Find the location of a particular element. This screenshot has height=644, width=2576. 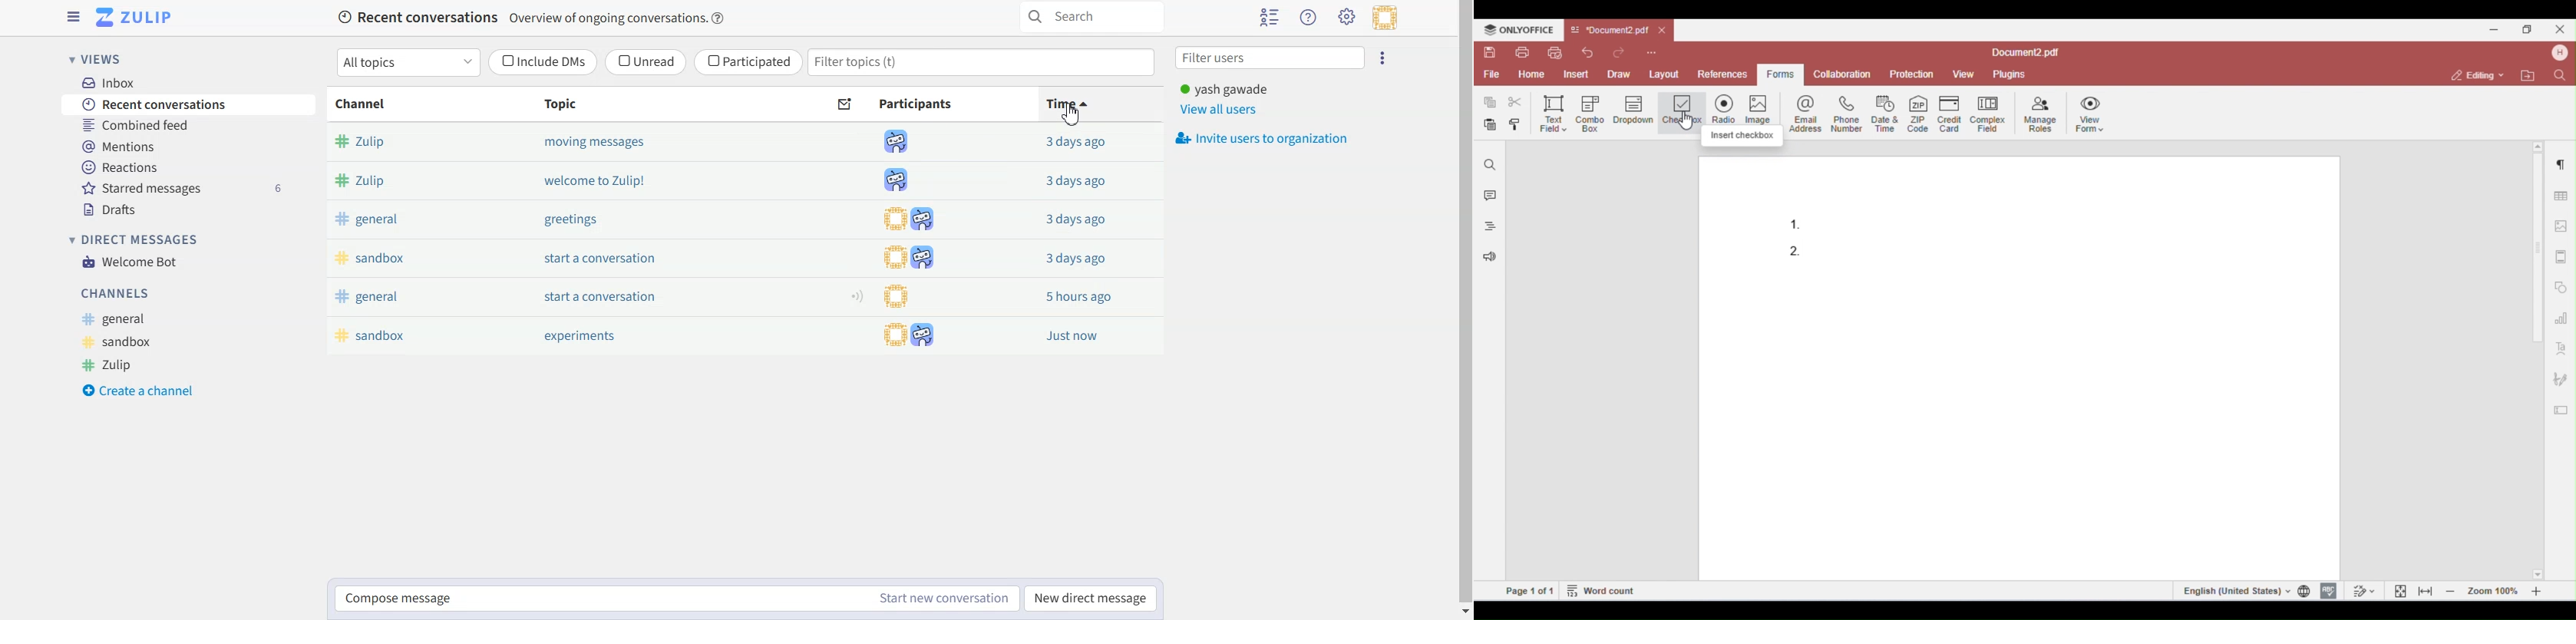

maximize is located at coordinates (2530, 29).